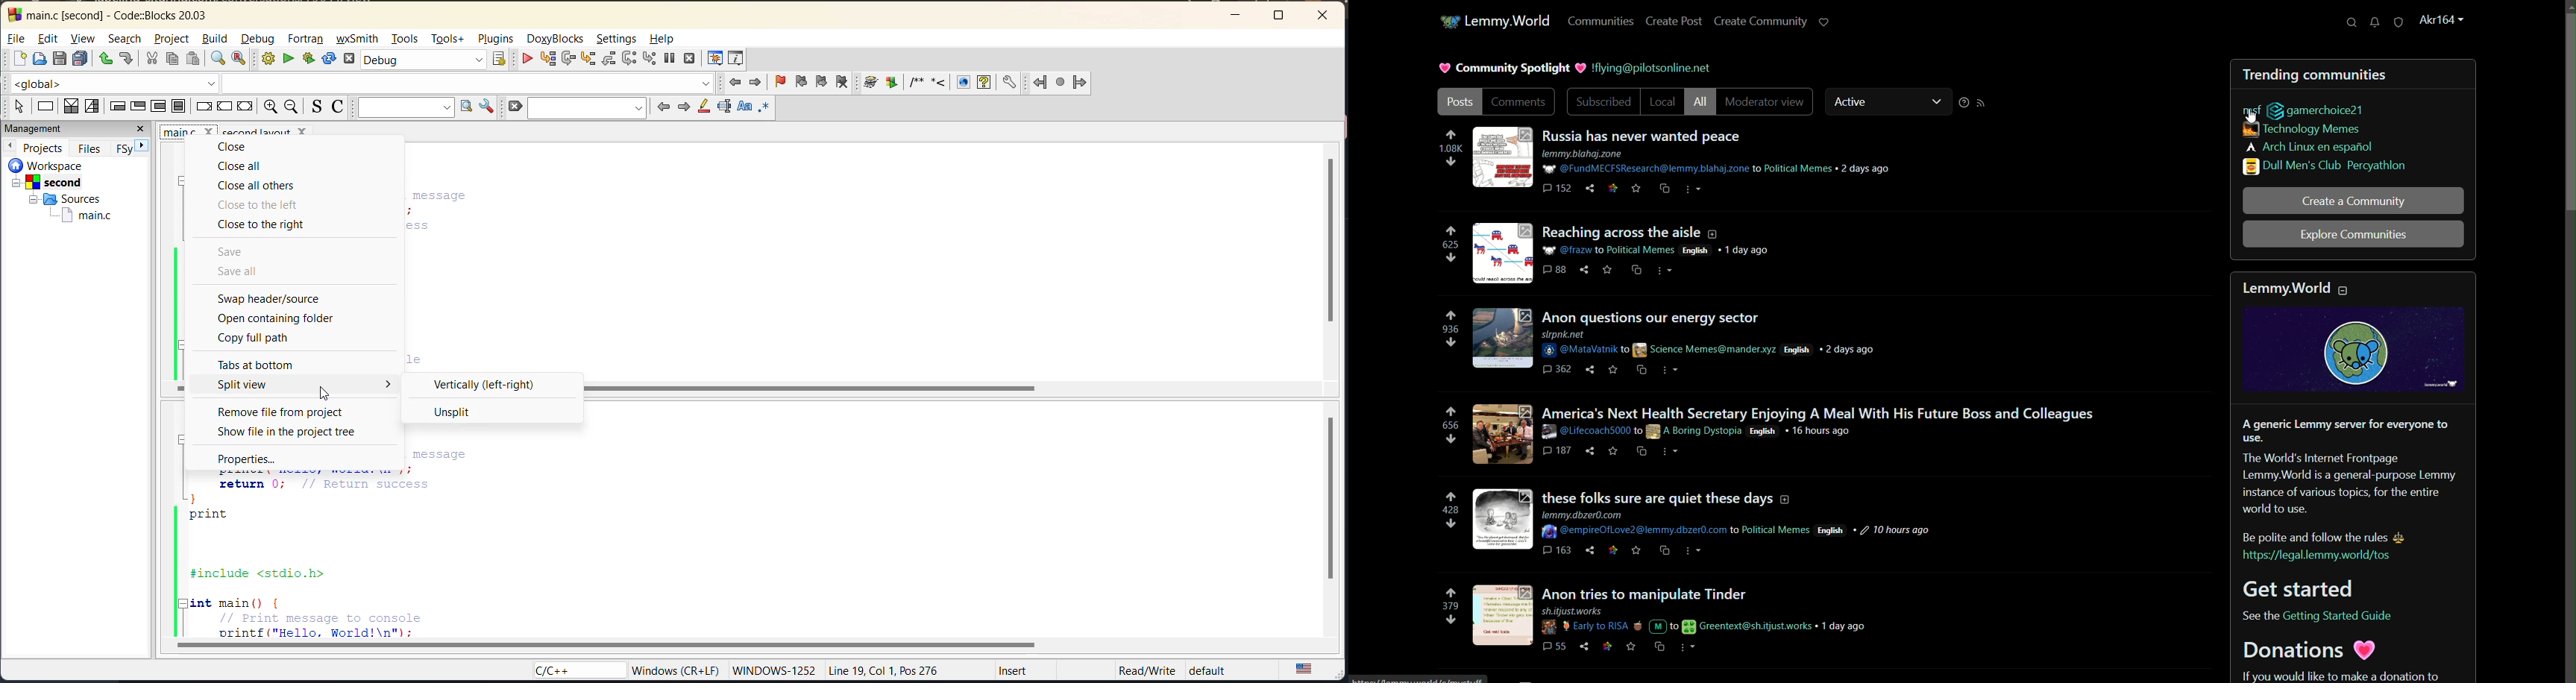 This screenshot has height=700, width=2576. I want to click on text language, so click(1310, 668).